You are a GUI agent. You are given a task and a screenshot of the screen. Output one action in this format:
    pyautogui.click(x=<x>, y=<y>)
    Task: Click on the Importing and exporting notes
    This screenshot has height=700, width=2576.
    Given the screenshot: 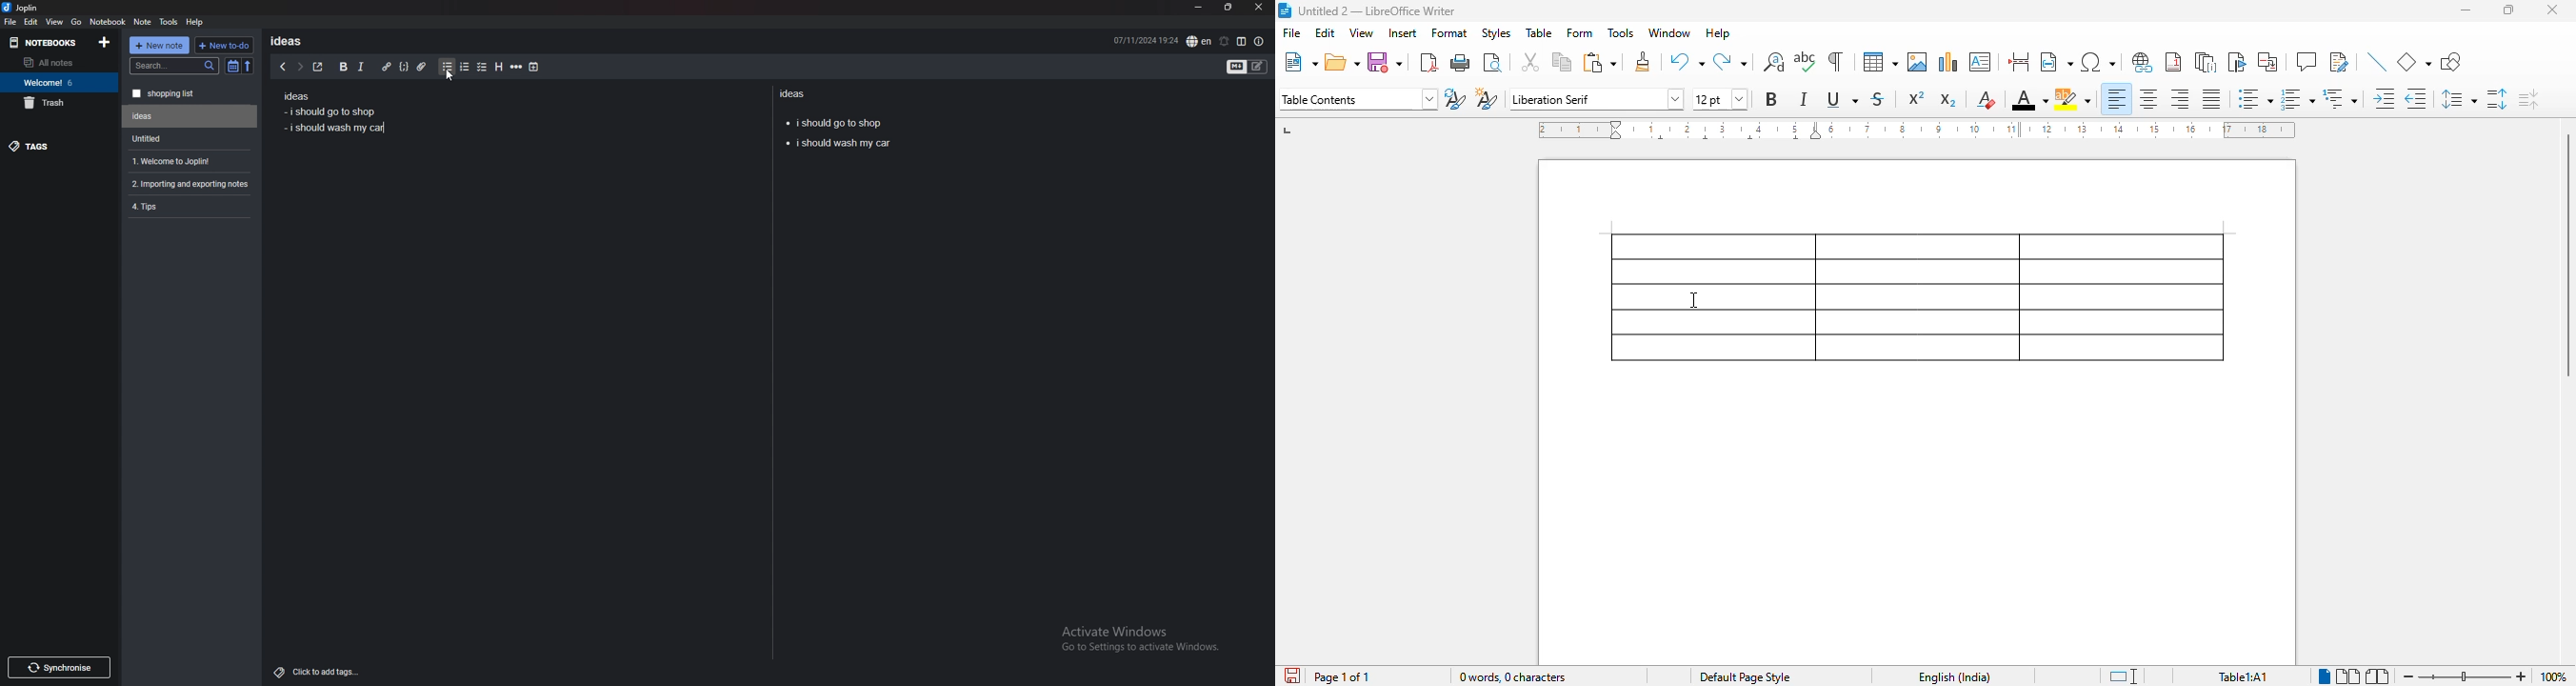 What is the action you would take?
    pyautogui.click(x=192, y=184)
    